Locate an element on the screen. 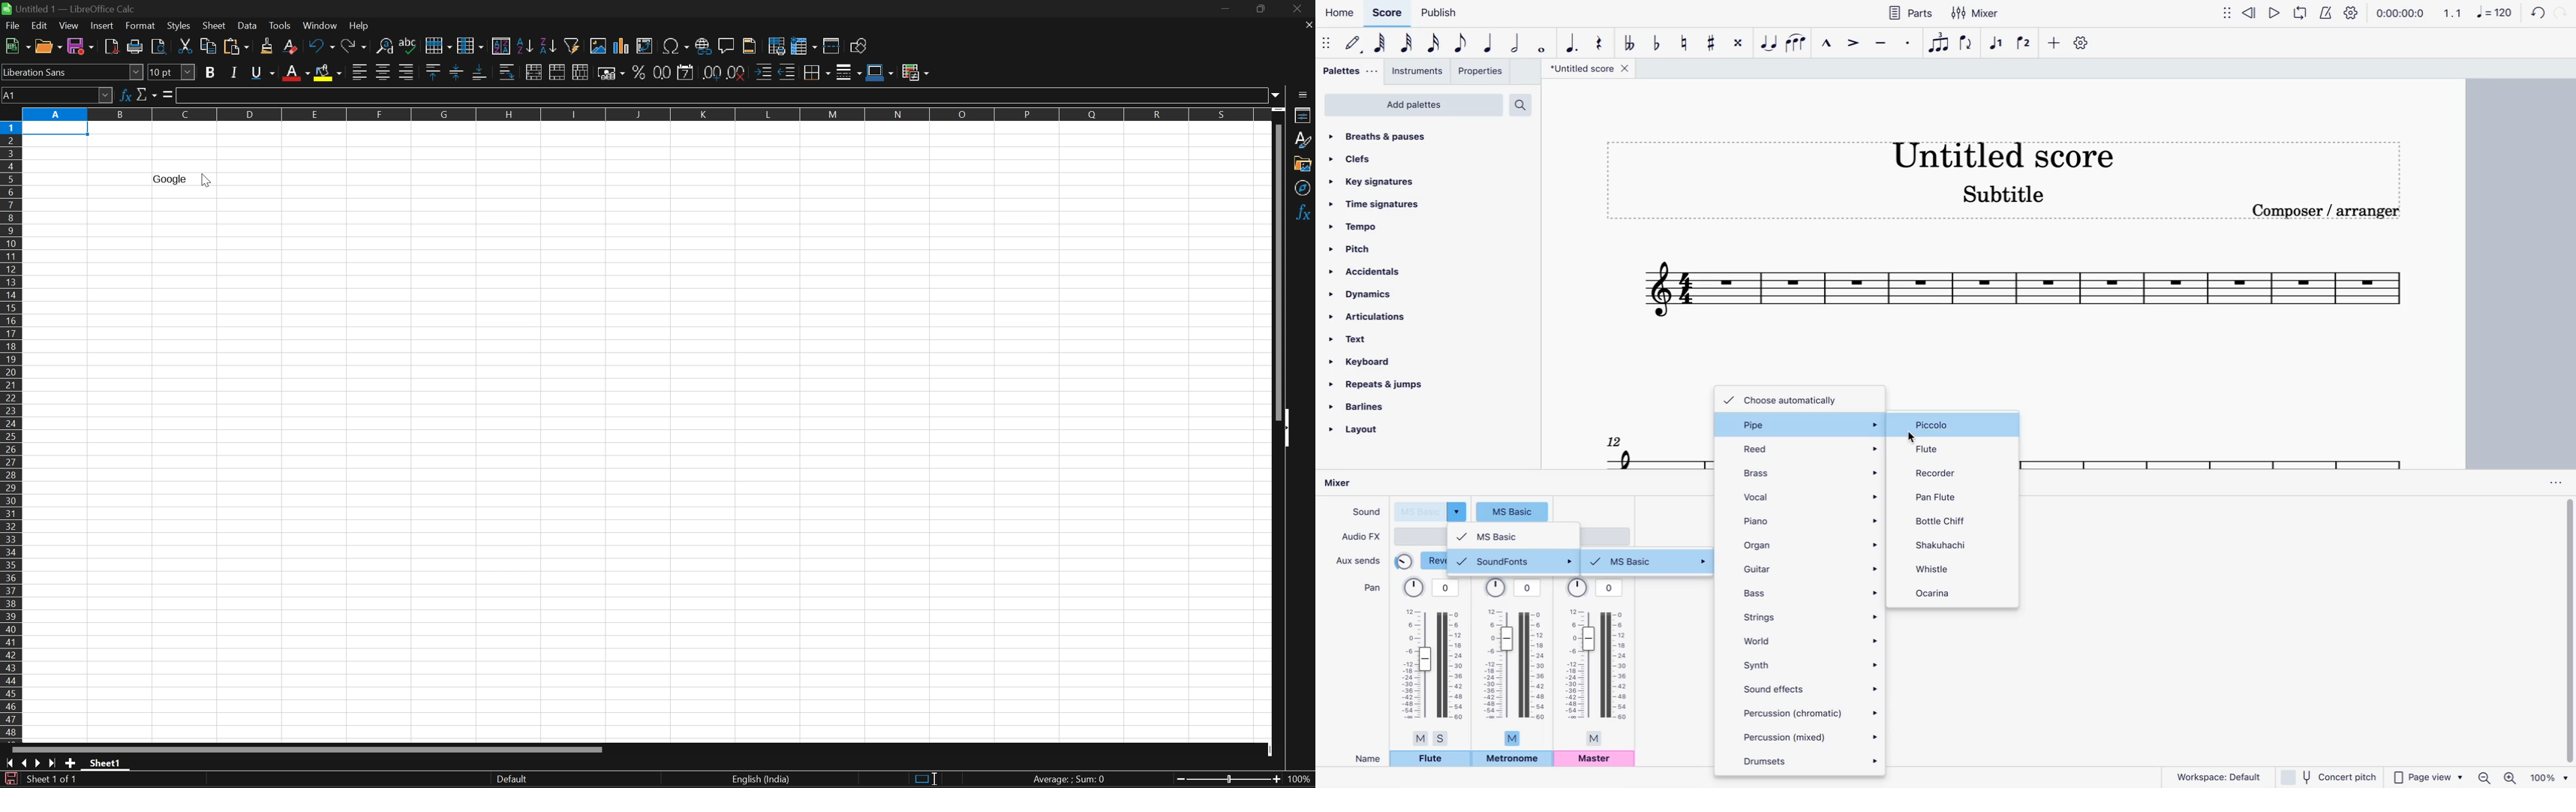 The width and height of the screenshot is (2576, 812). slur is located at coordinates (1797, 42).